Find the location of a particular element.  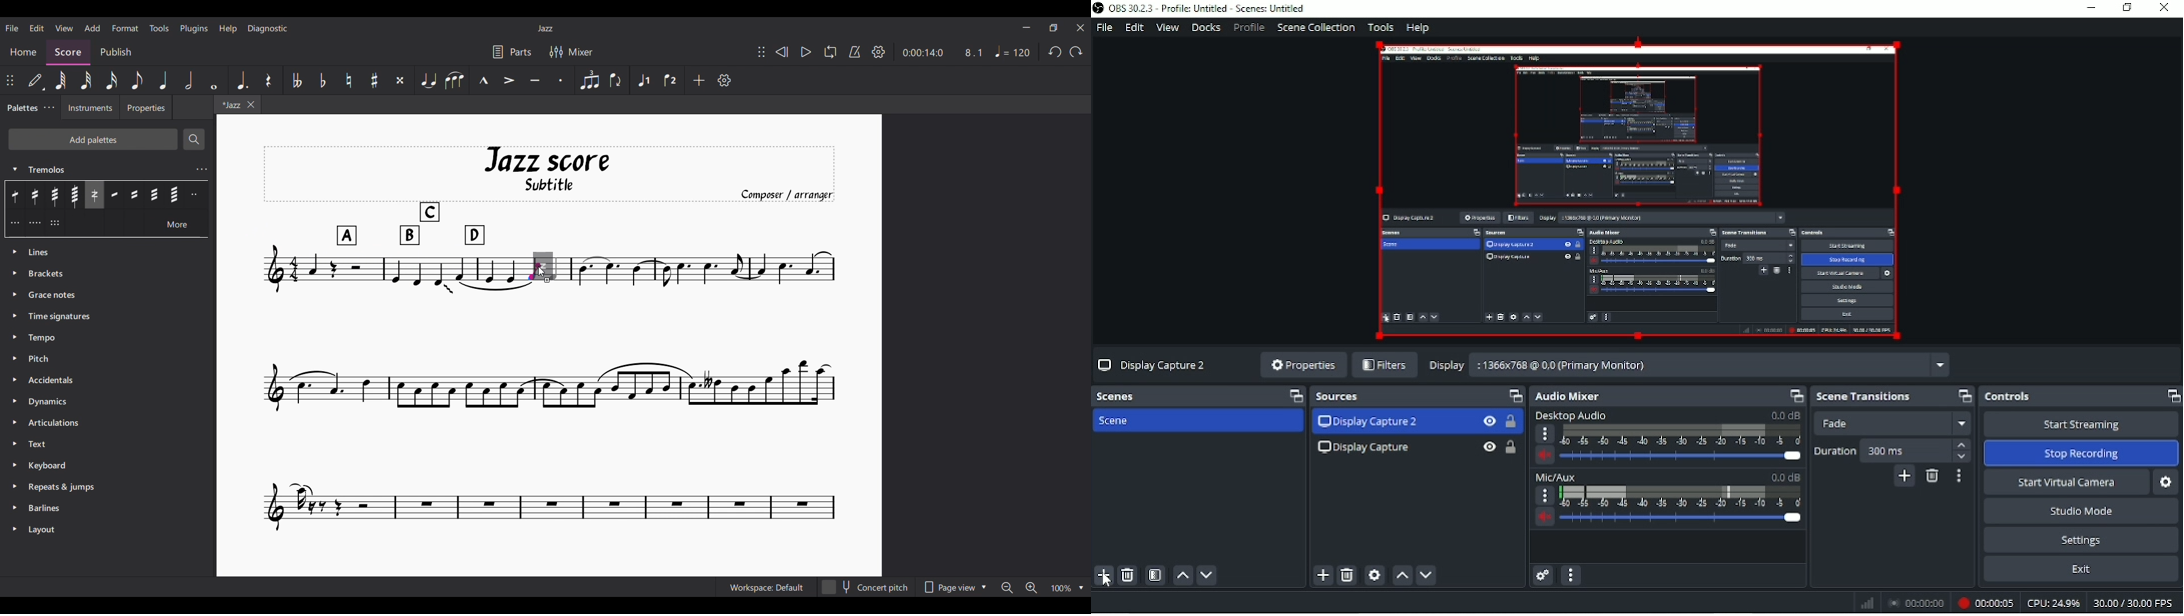

Concert pitch is located at coordinates (865, 587).